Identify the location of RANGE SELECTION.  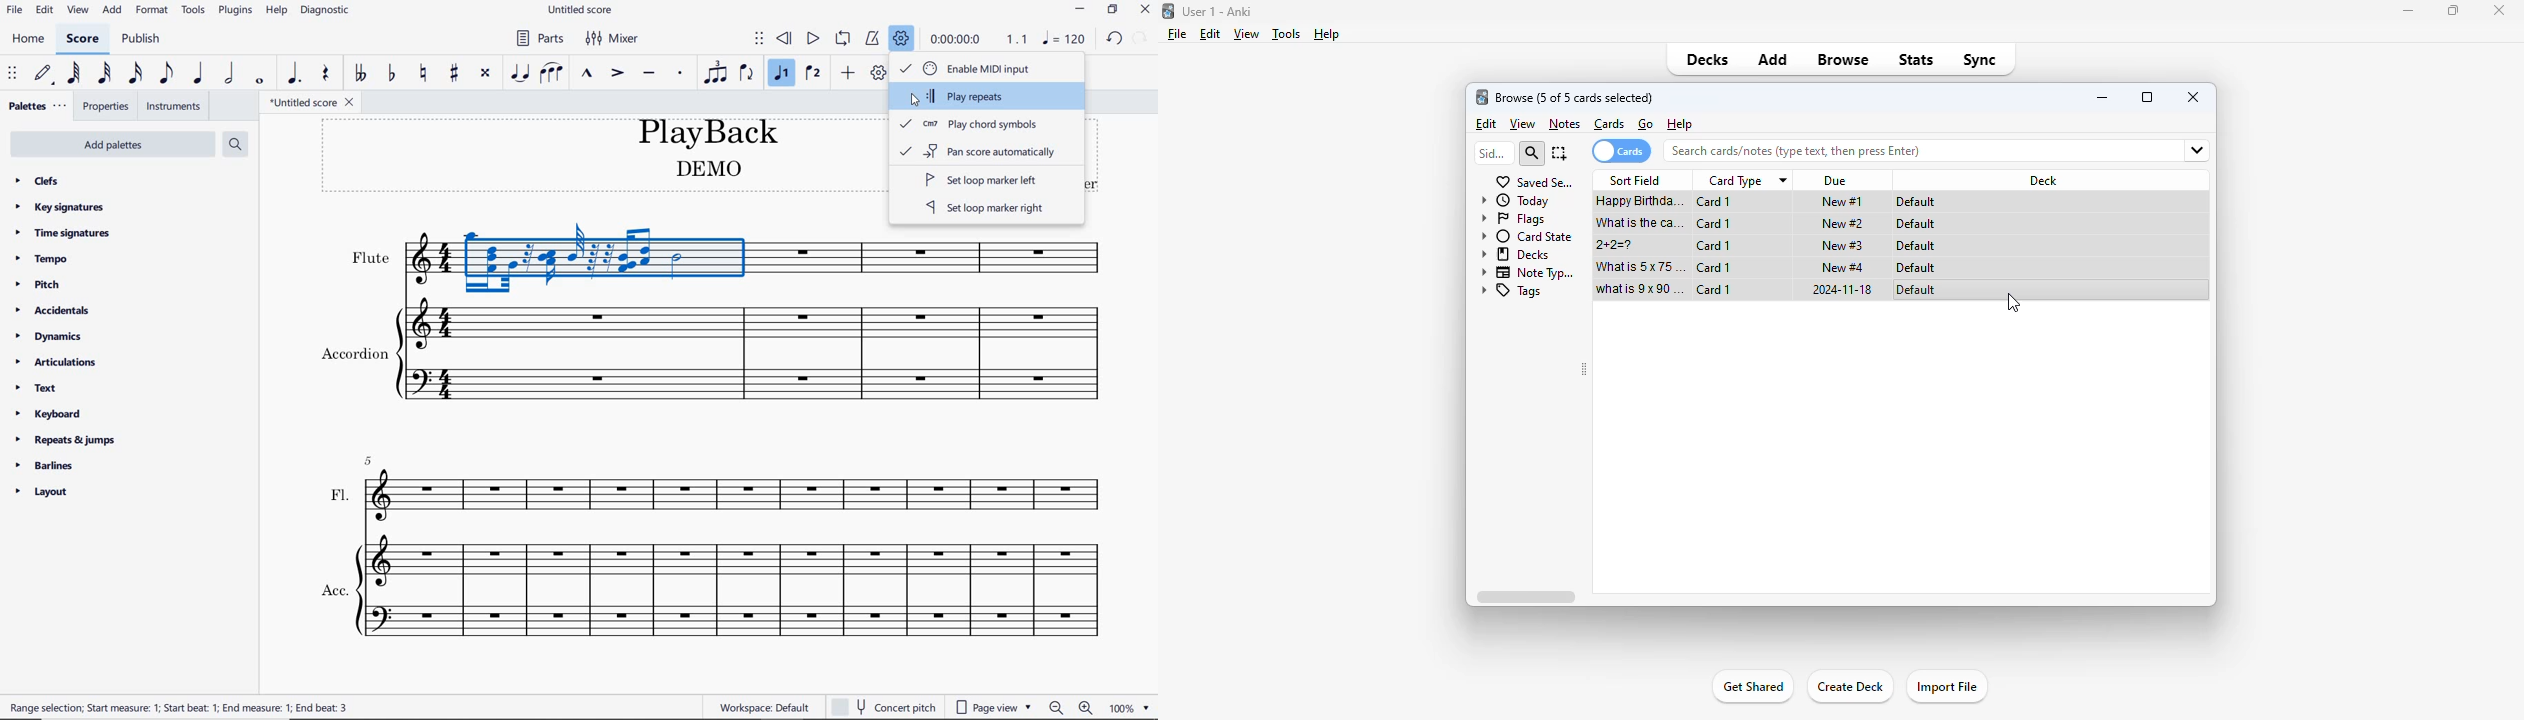
(185, 706).